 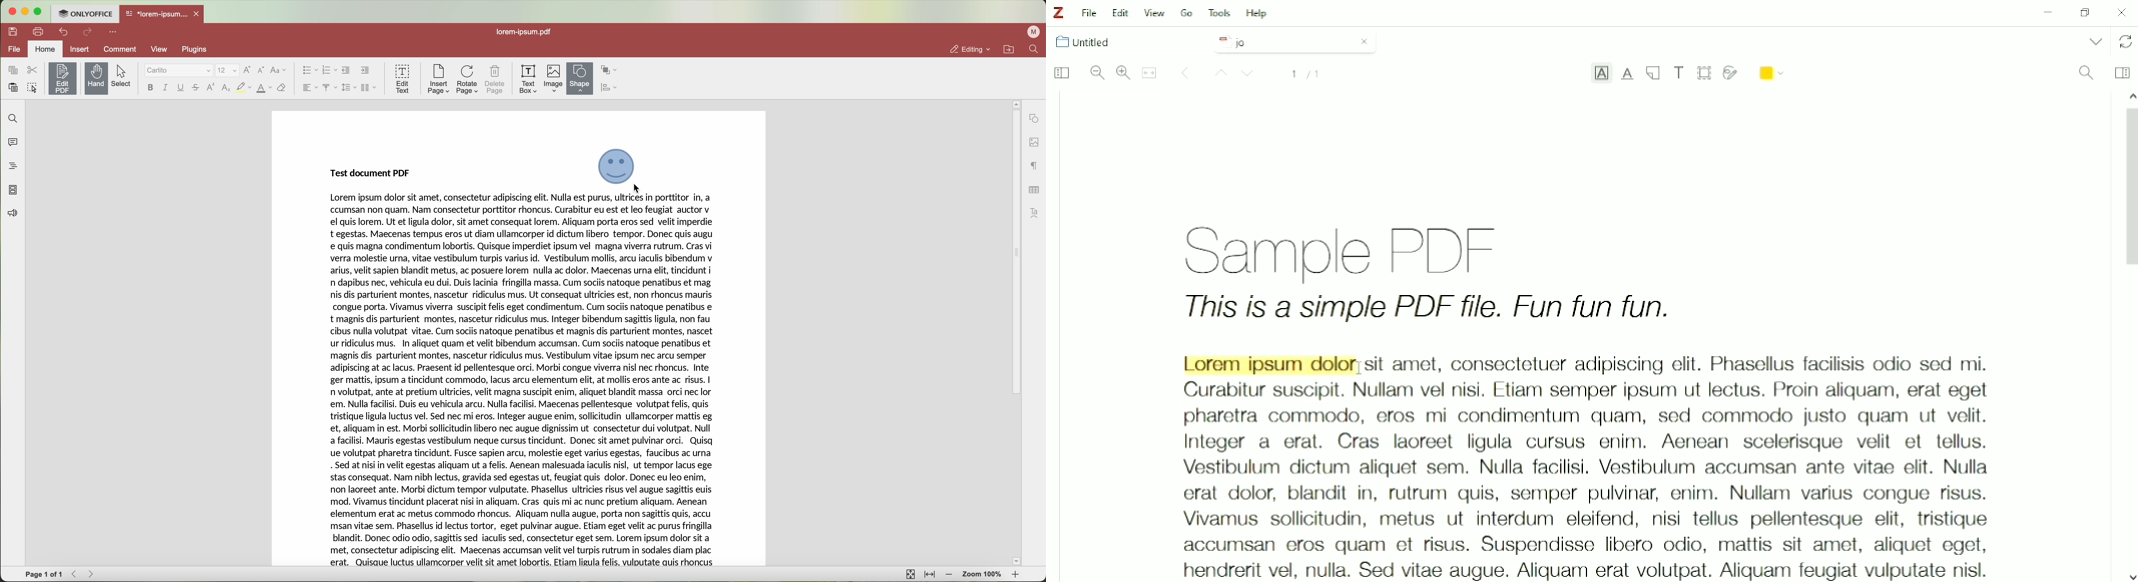 I want to click on hand, so click(x=96, y=78).